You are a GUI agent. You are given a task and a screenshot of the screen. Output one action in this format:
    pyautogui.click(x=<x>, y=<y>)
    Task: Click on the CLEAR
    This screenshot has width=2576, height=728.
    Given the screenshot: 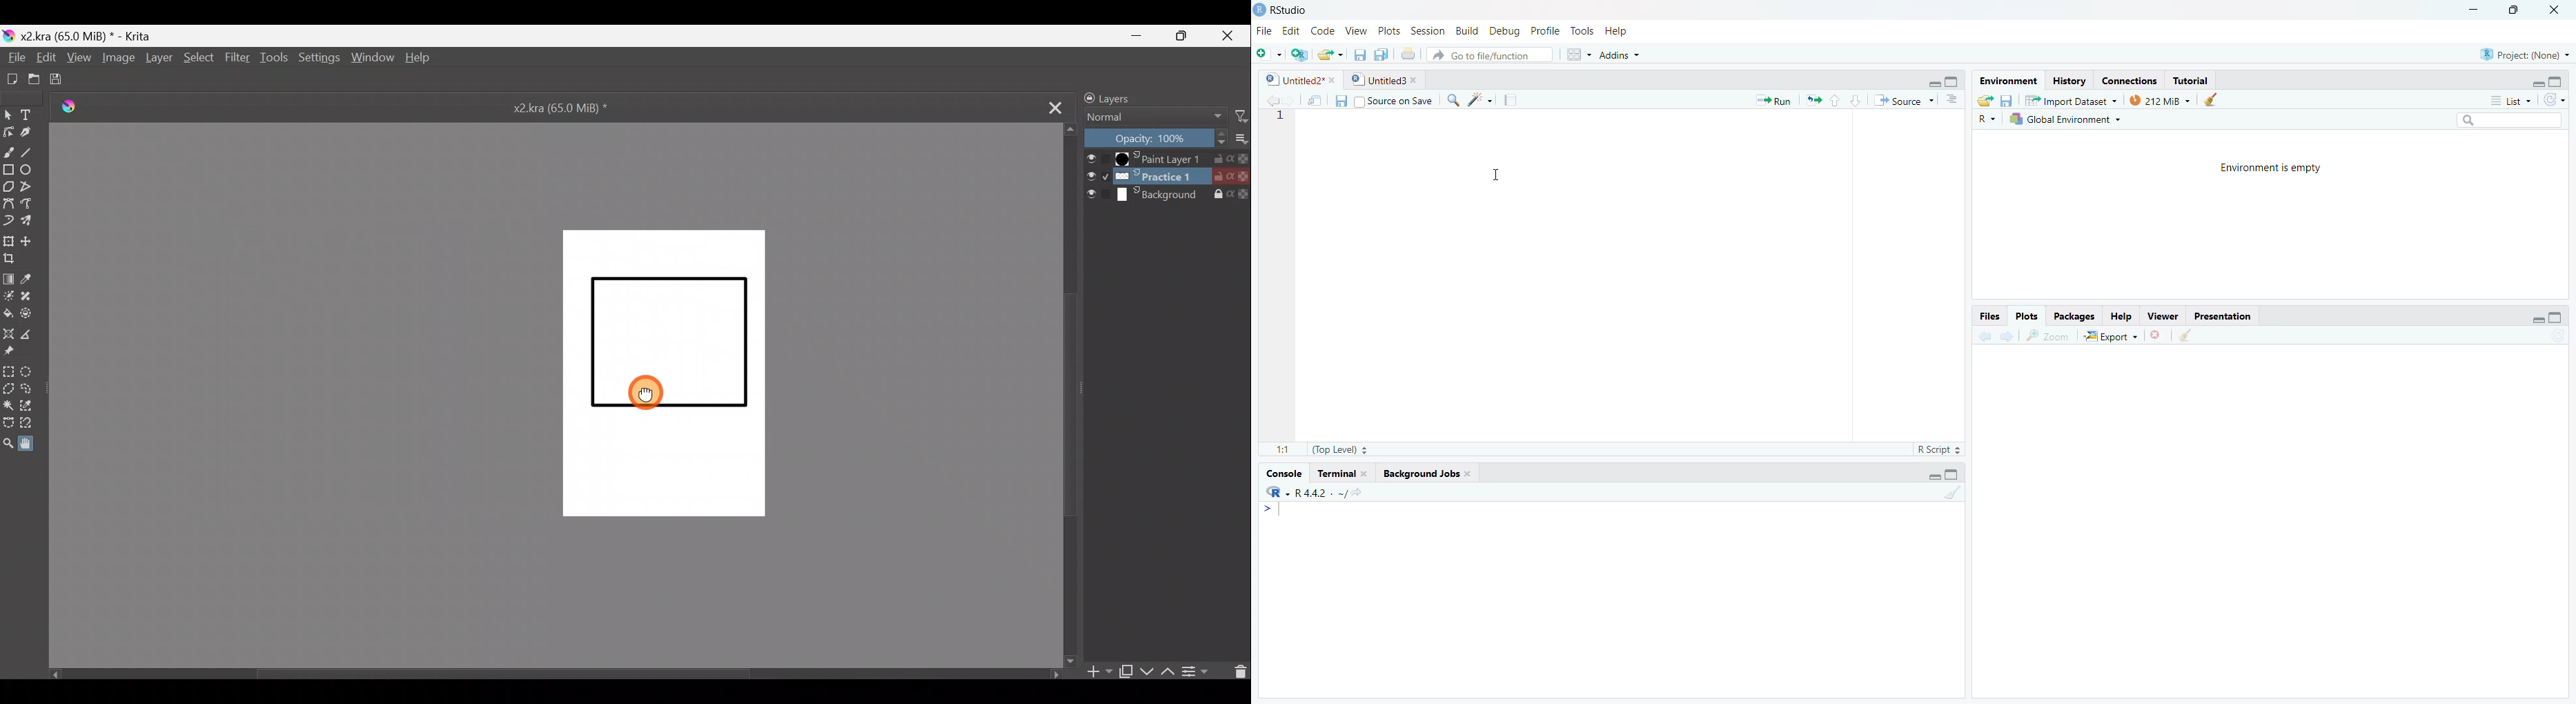 What is the action you would take?
    pyautogui.click(x=2192, y=336)
    